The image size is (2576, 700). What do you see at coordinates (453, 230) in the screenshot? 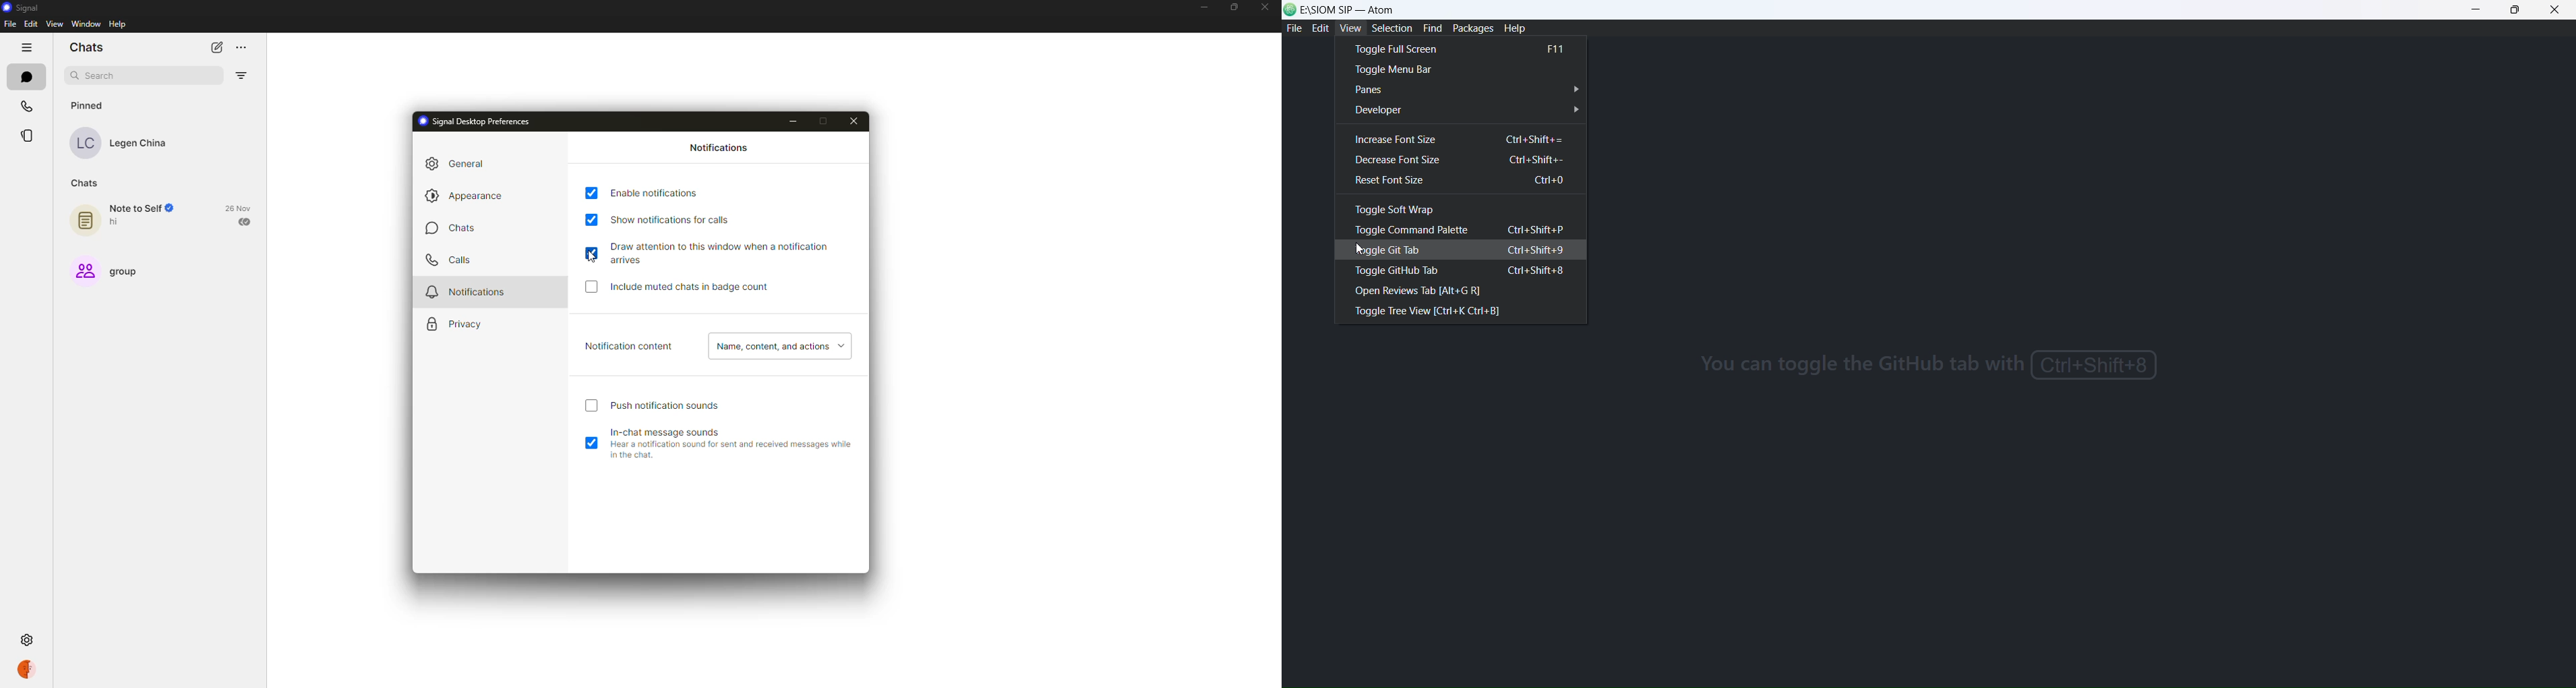
I see `chats` at bounding box center [453, 230].